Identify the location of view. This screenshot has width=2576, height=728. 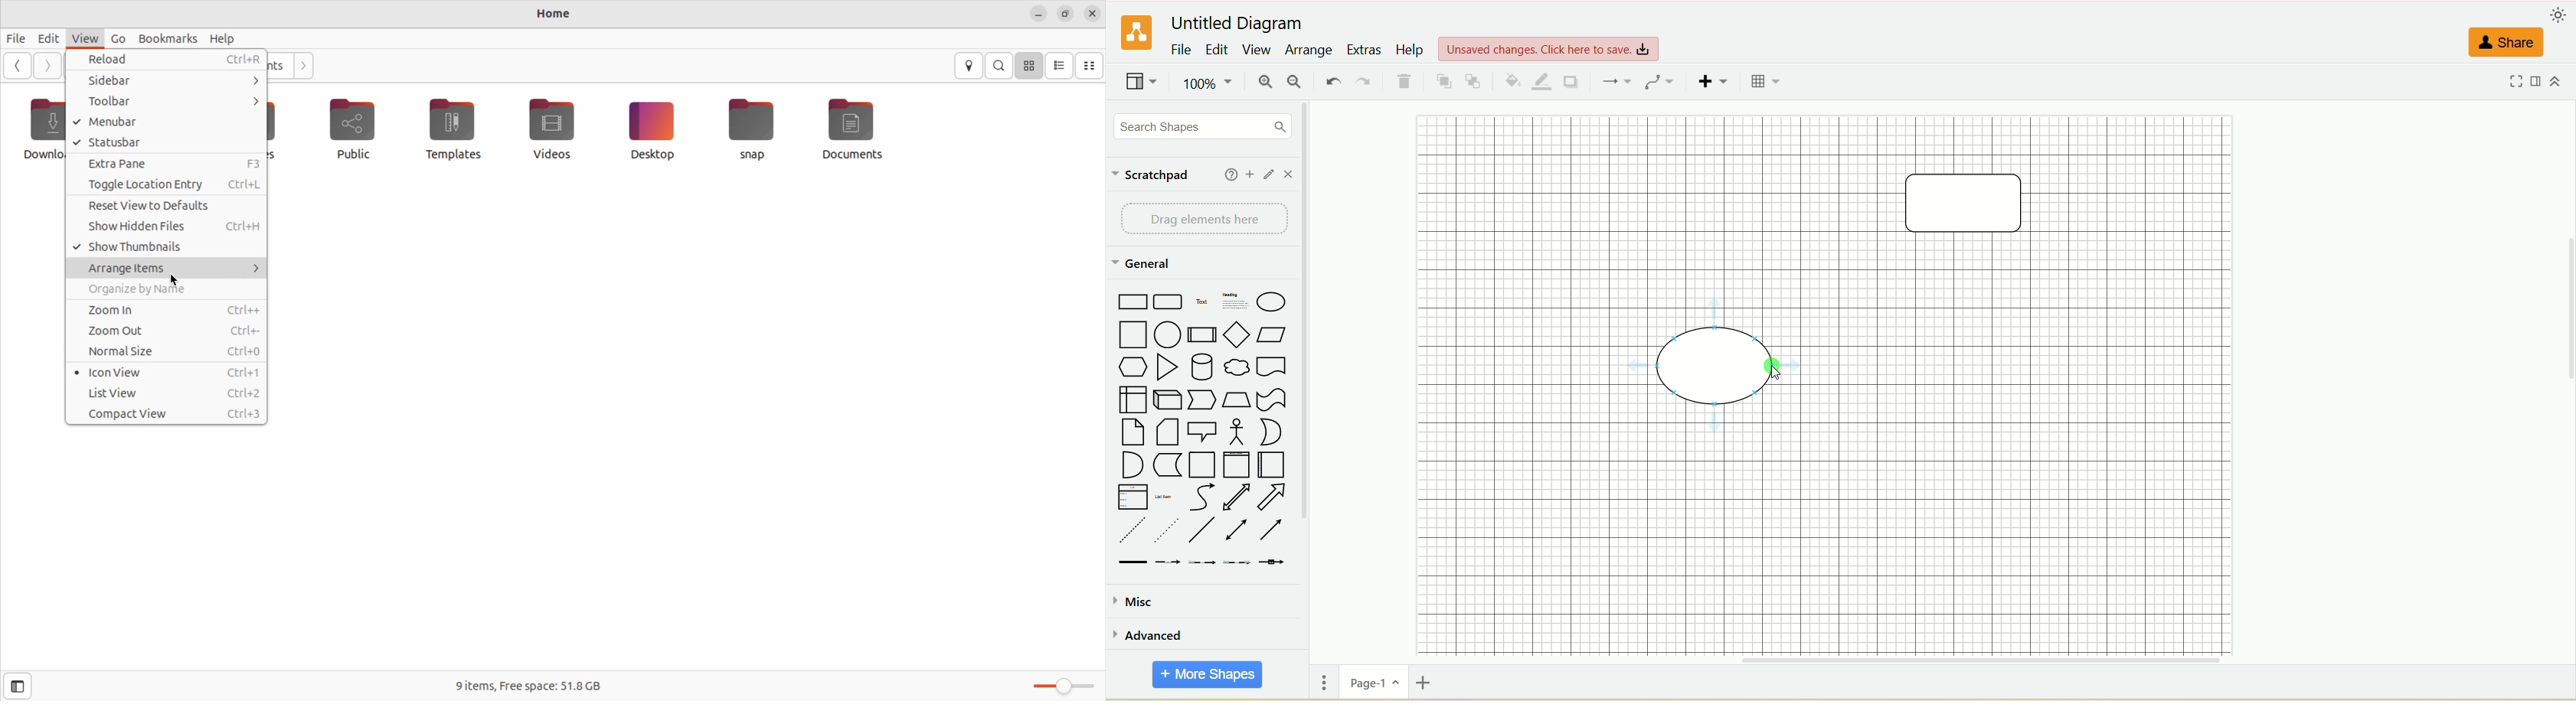
(1550, 47).